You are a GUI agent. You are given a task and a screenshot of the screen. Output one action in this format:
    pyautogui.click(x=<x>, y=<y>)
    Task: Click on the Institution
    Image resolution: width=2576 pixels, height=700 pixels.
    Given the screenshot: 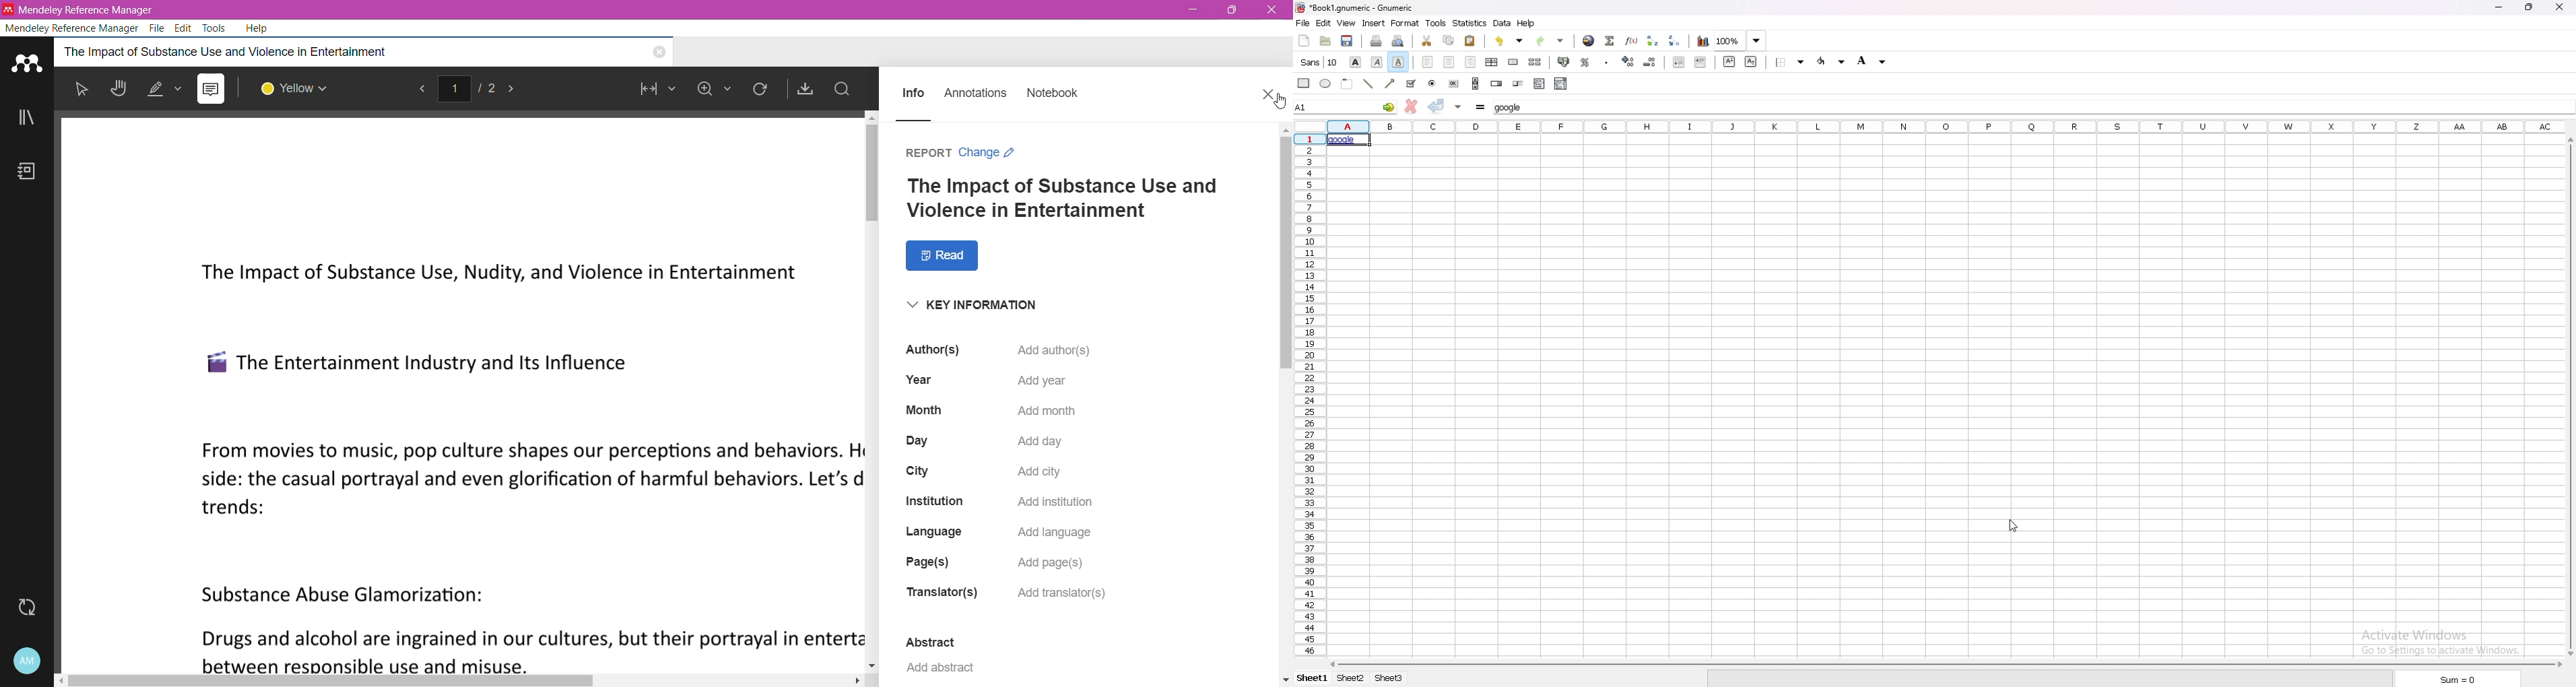 What is the action you would take?
    pyautogui.click(x=934, y=500)
    